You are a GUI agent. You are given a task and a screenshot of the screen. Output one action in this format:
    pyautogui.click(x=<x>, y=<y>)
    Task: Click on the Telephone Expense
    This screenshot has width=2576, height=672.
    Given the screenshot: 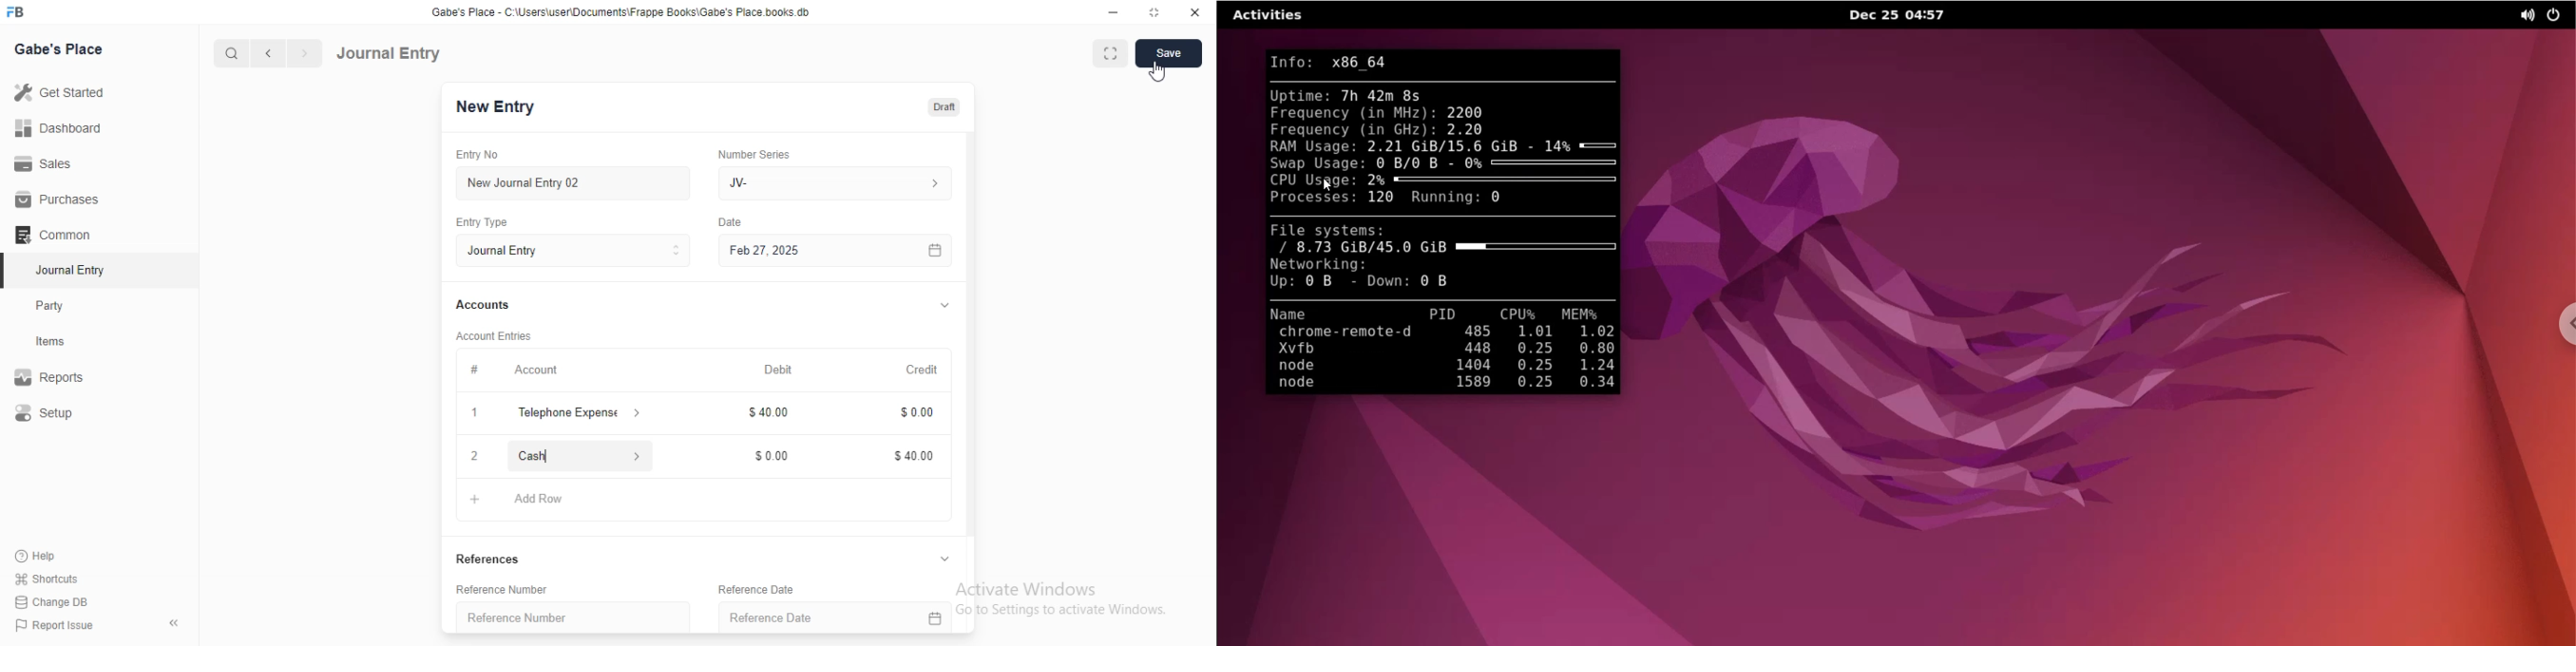 What is the action you would take?
    pyautogui.click(x=581, y=411)
    